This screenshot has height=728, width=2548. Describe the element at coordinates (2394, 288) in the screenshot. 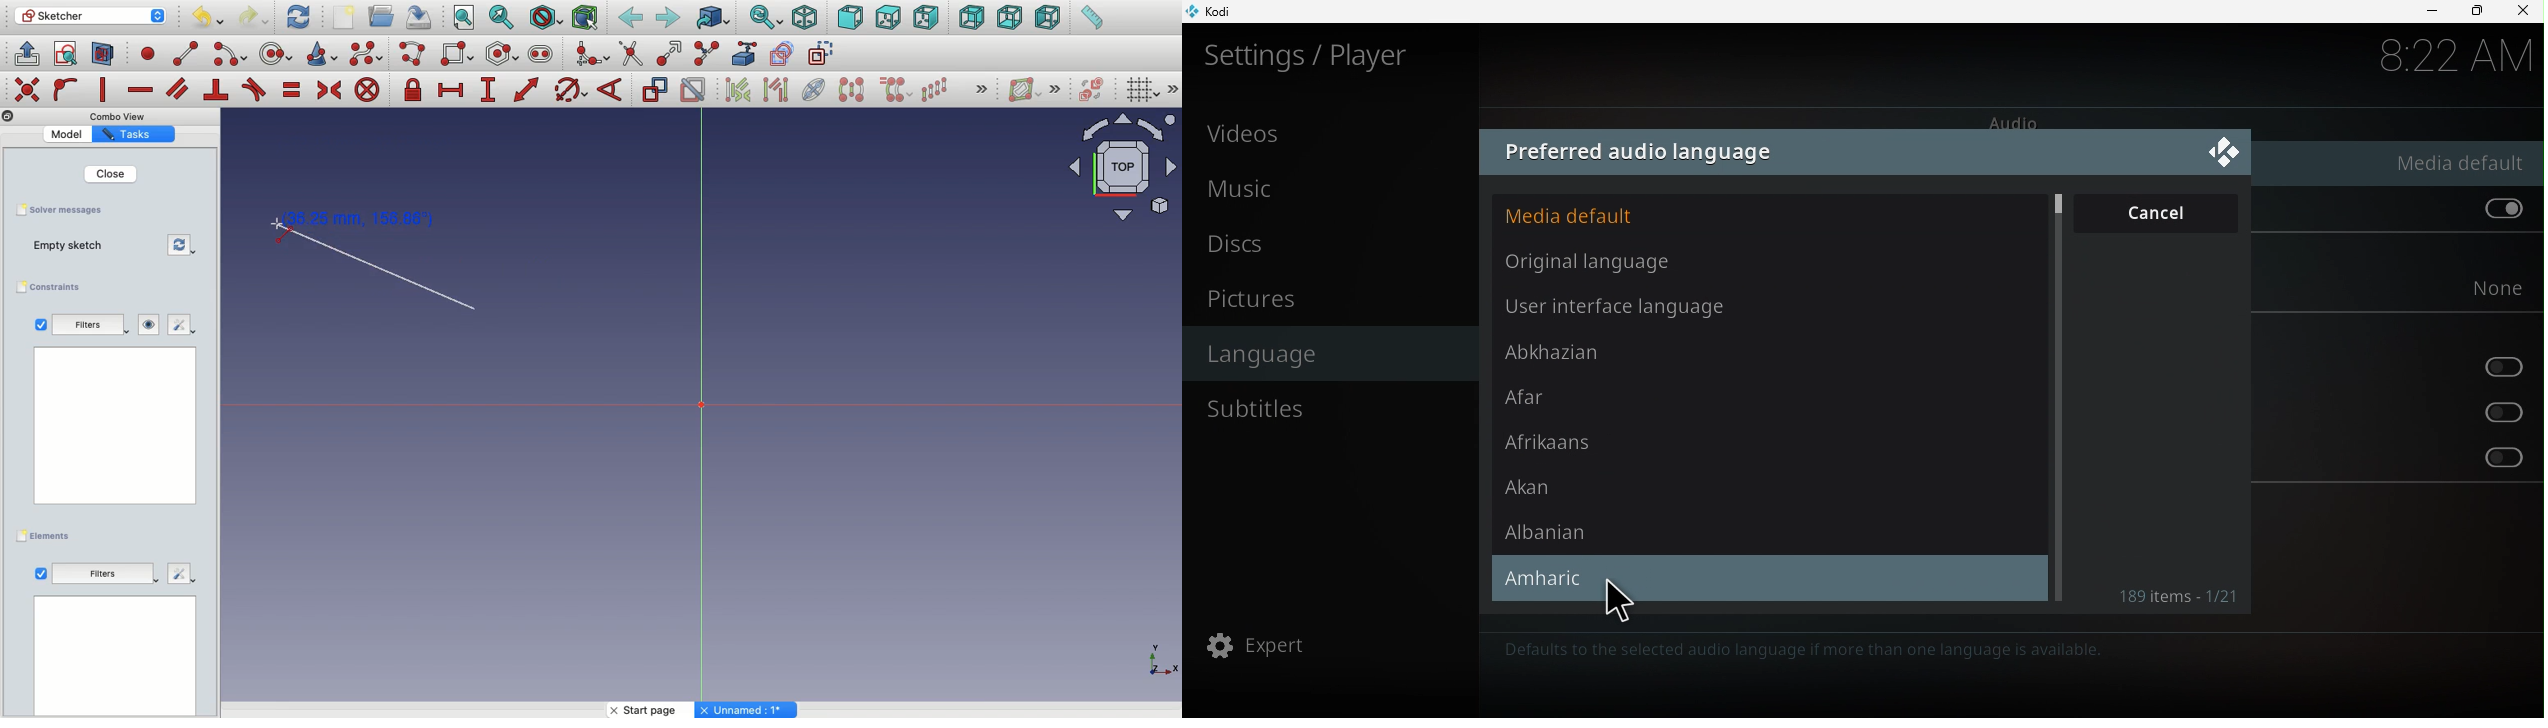

I see `Preferred subtitle language` at that location.